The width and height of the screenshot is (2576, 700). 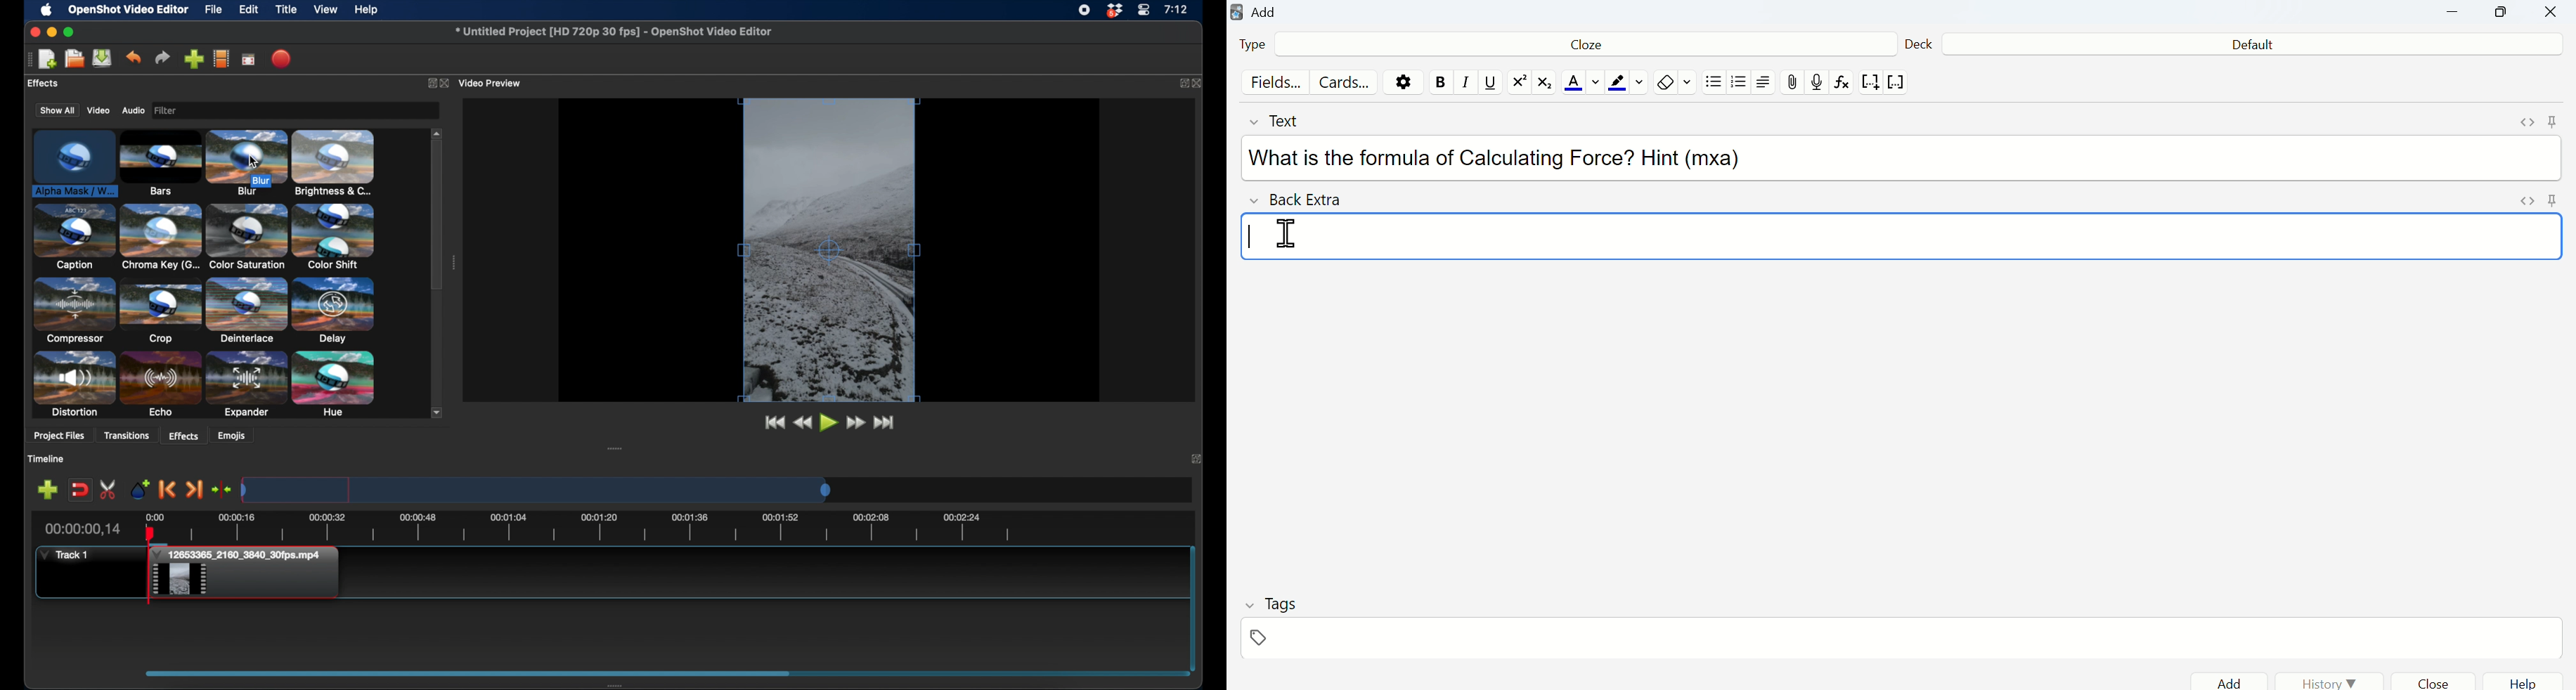 What do you see at coordinates (438, 132) in the screenshot?
I see `scroll up arrow` at bounding box center [438, 132].